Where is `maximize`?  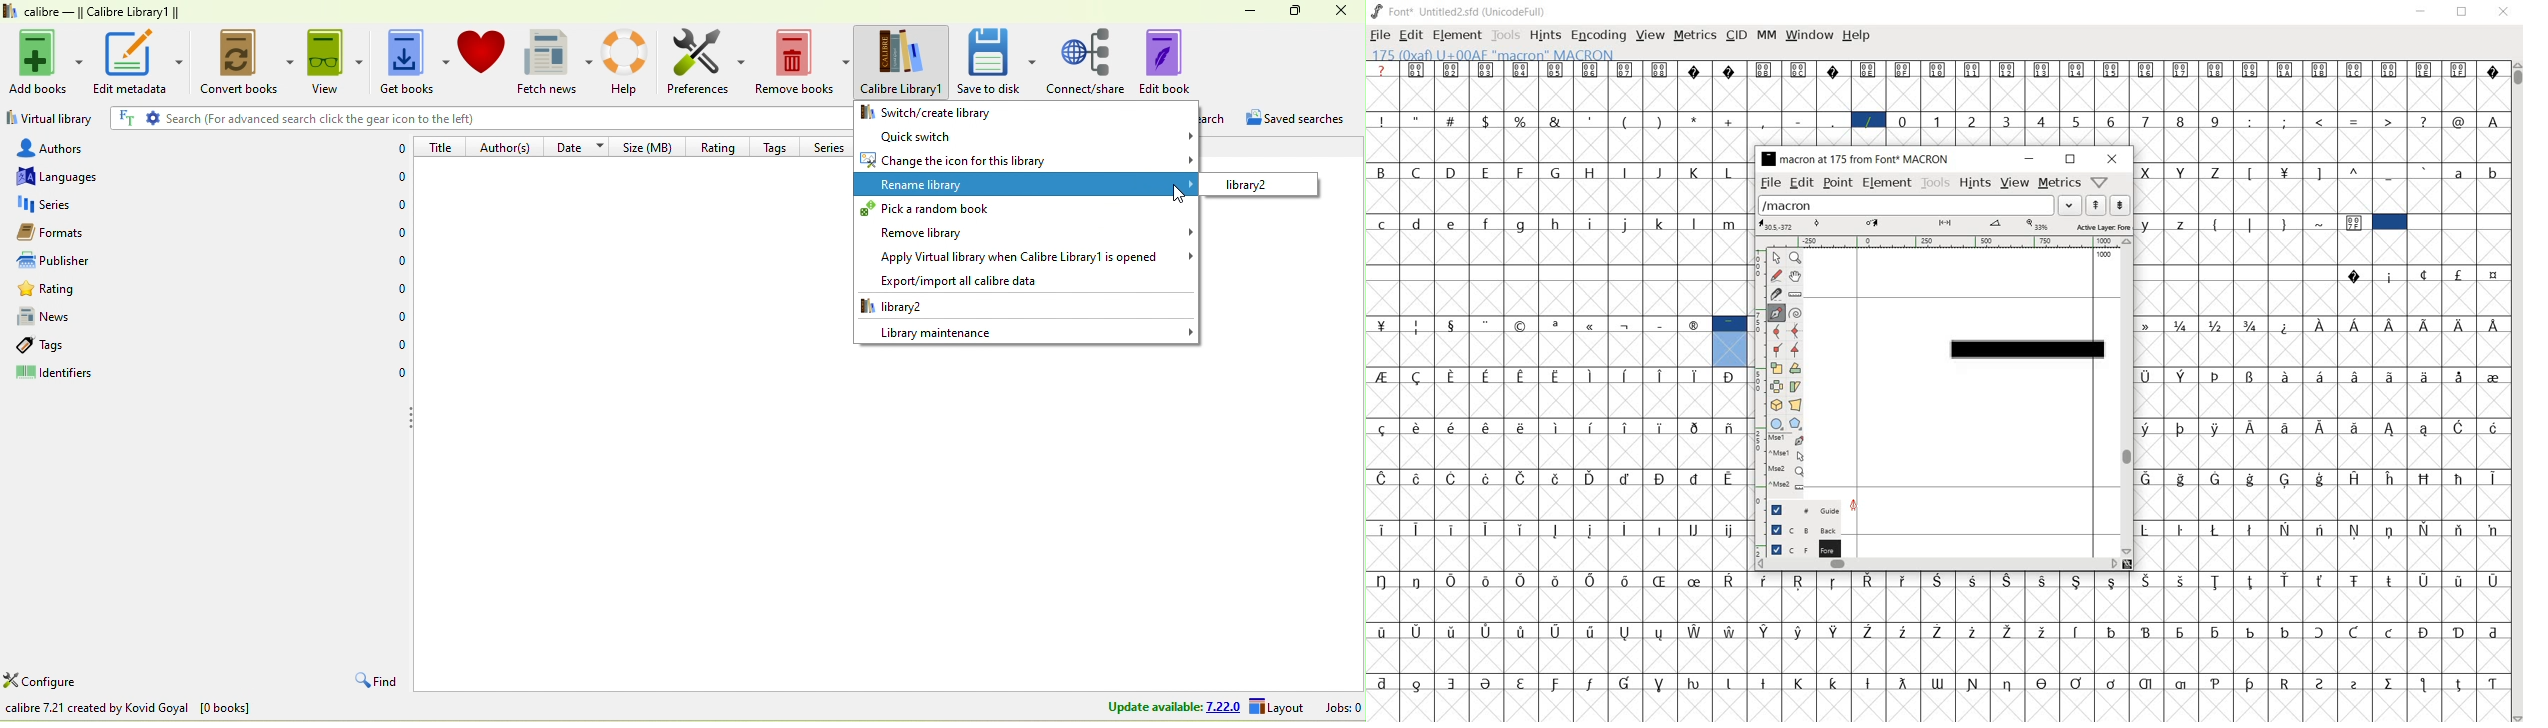 maximize is located at coordinates (2071, 160).